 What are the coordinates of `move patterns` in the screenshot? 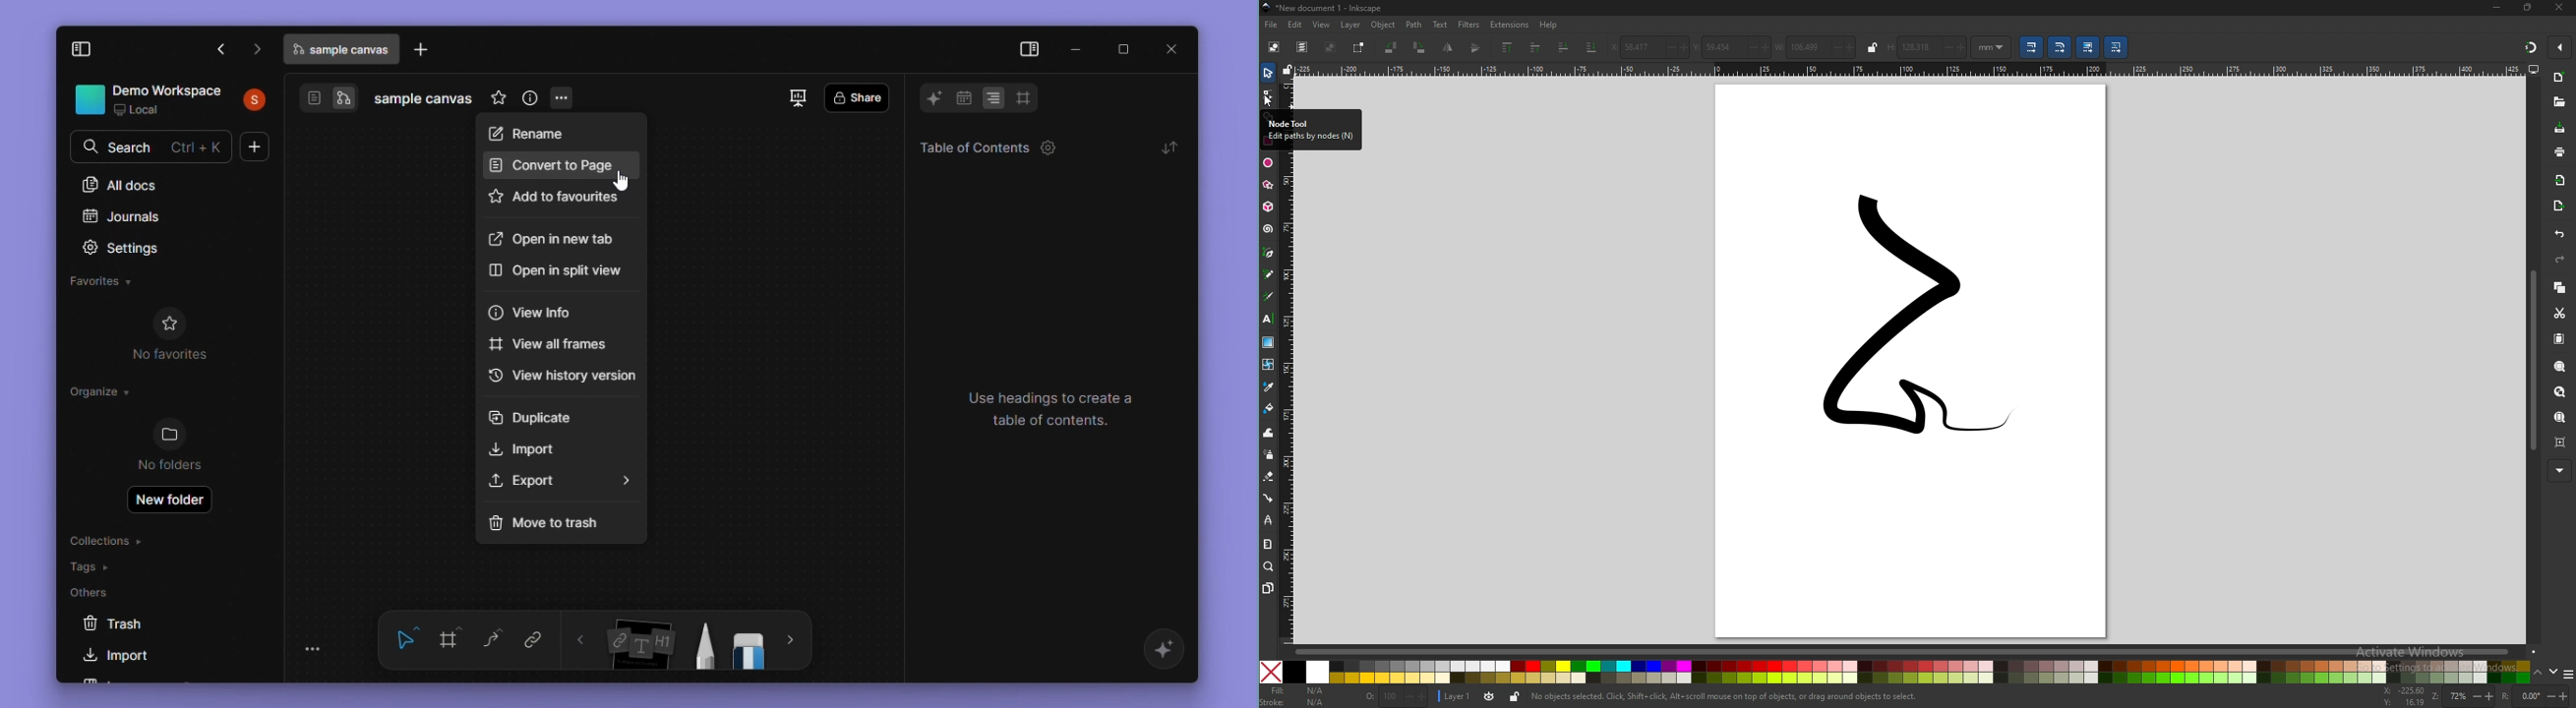 It's located at (2117, 47).